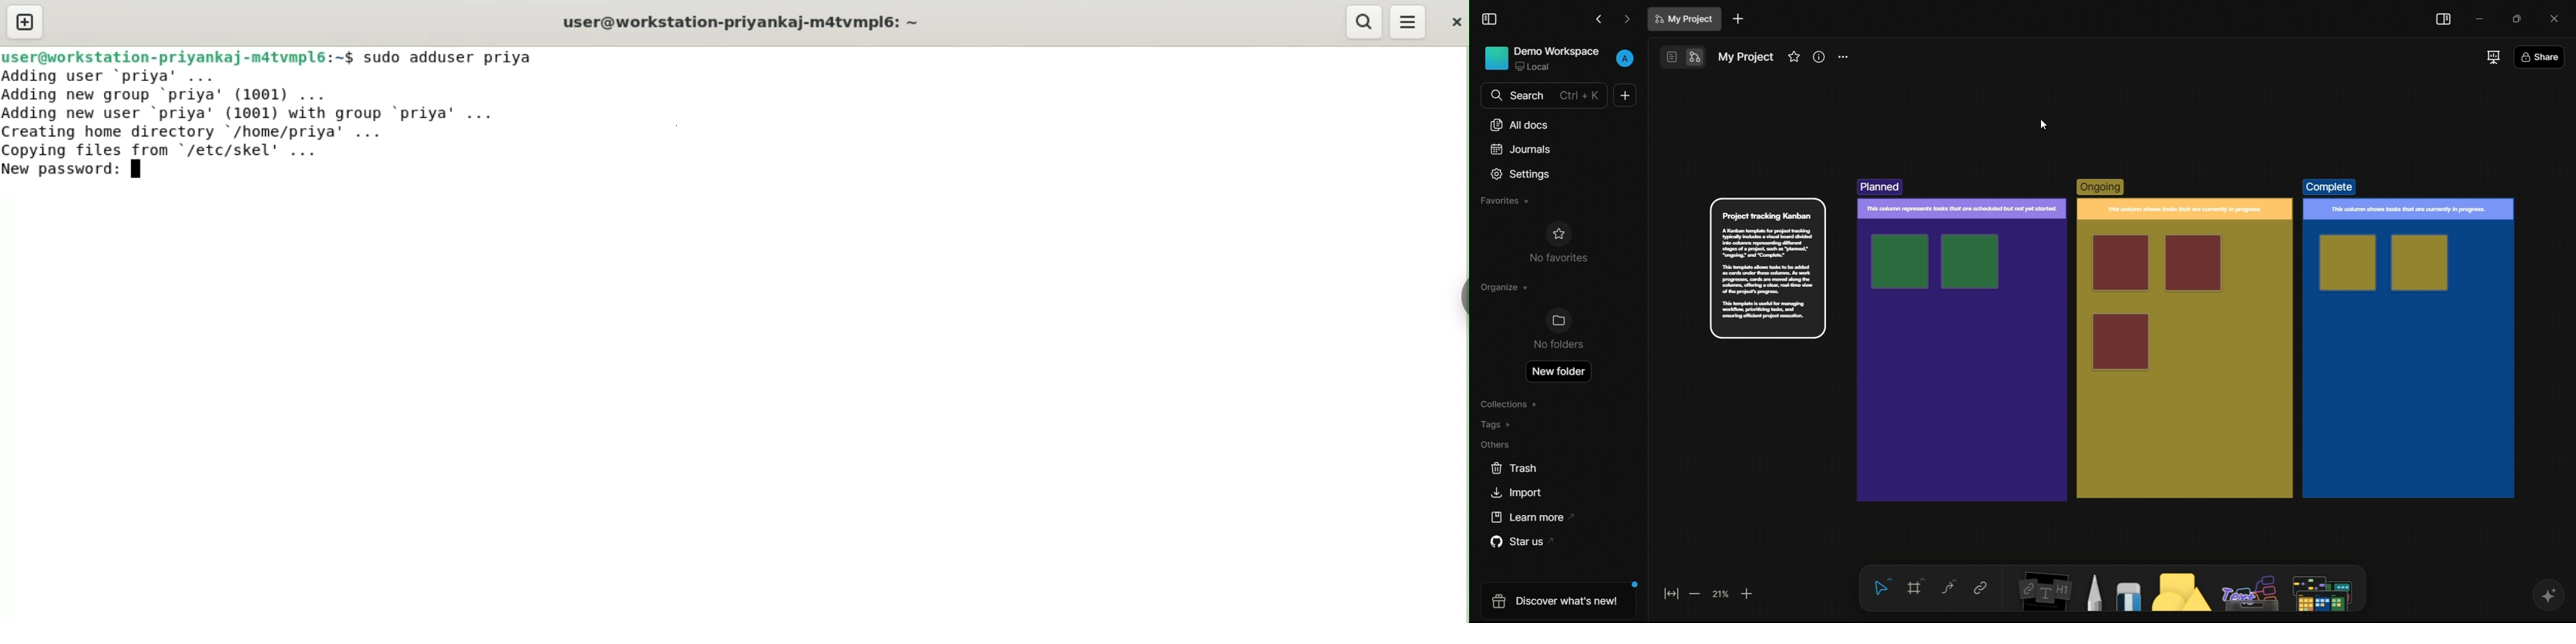 This screenshot has height=644, width=2576. Describe the element at coordinates (1526, 542) in the screenshot. I see `star us` at that location.